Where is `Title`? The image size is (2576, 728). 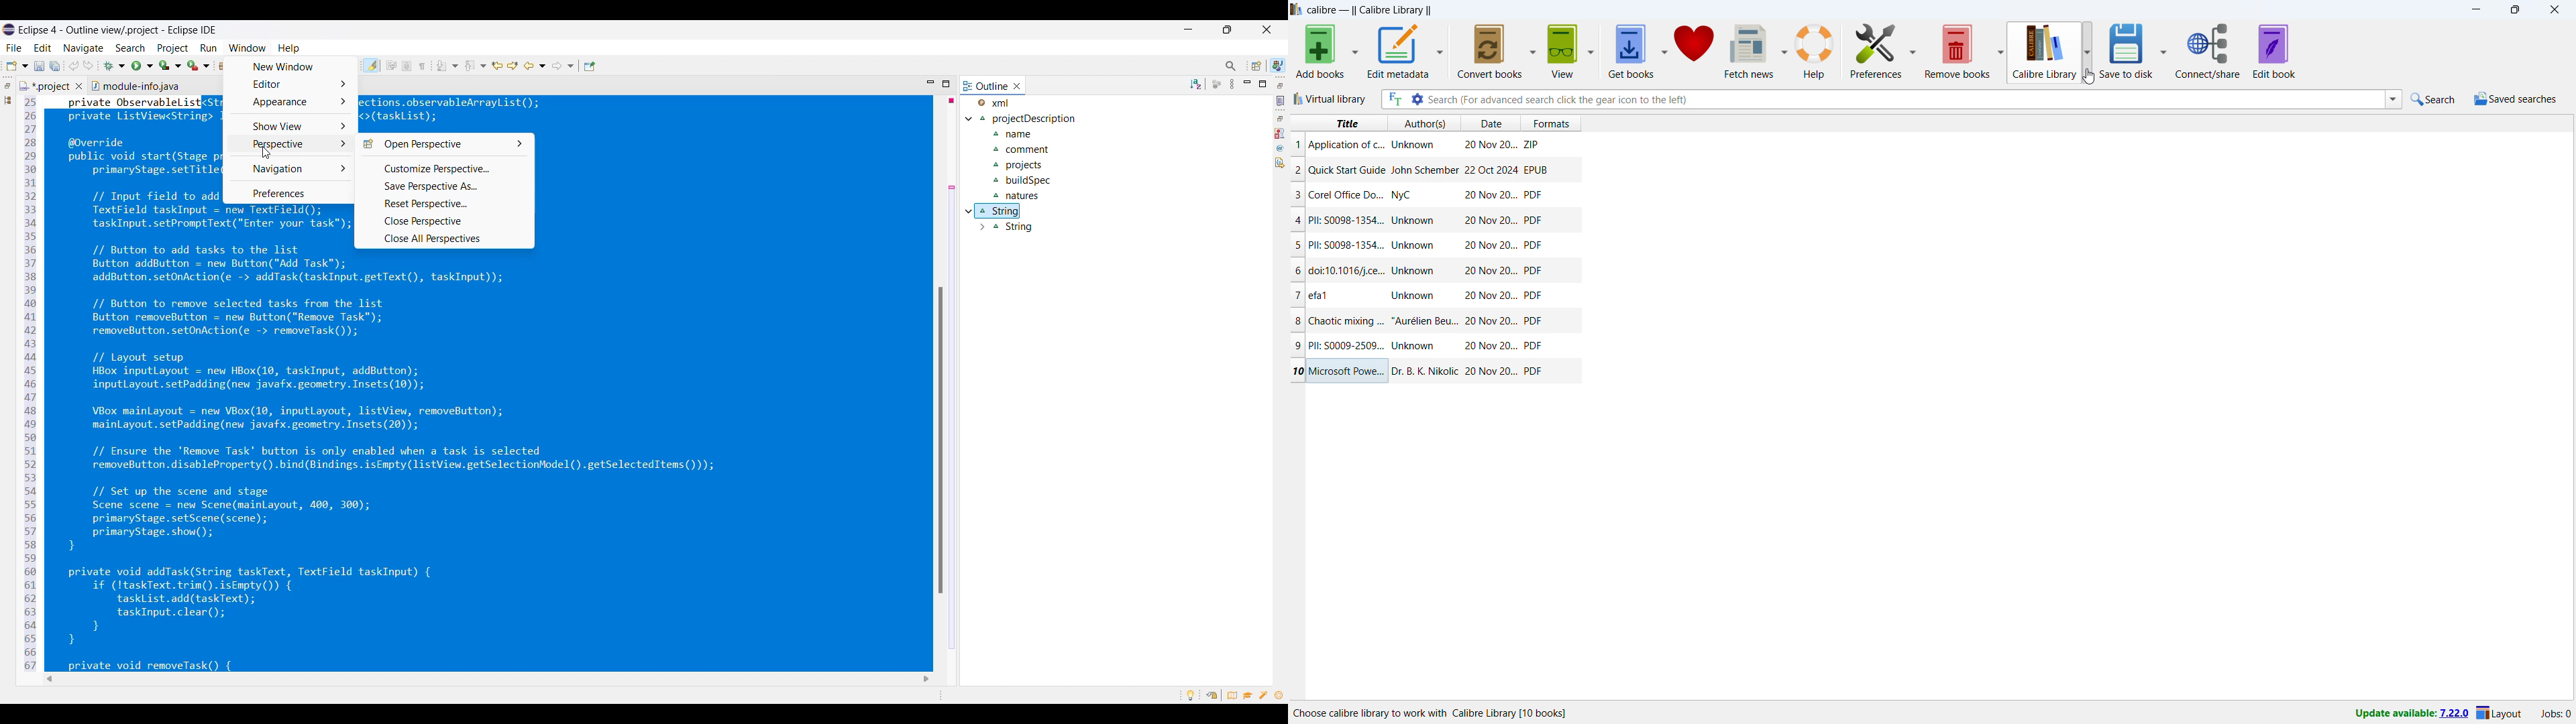
Title is located at coordinates (1346, 220).